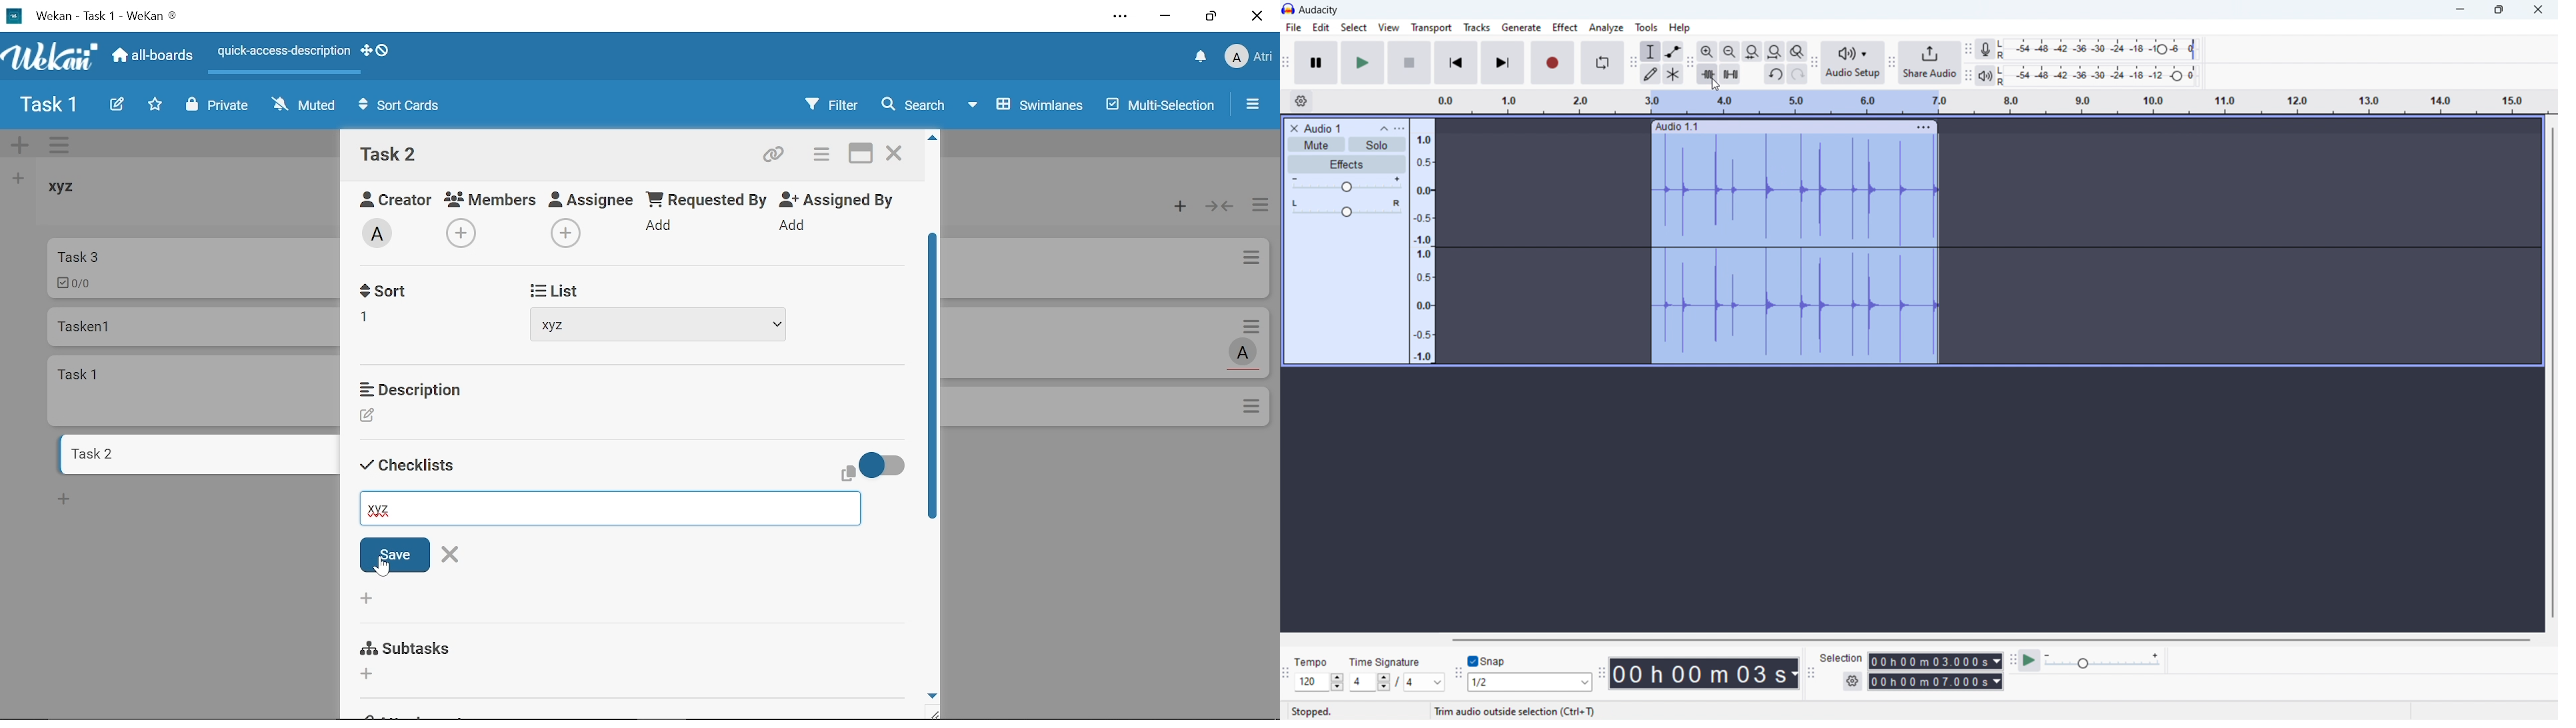  Describe the element at coordinates (912, 105) in the screenshot. I see `Search` at that location.